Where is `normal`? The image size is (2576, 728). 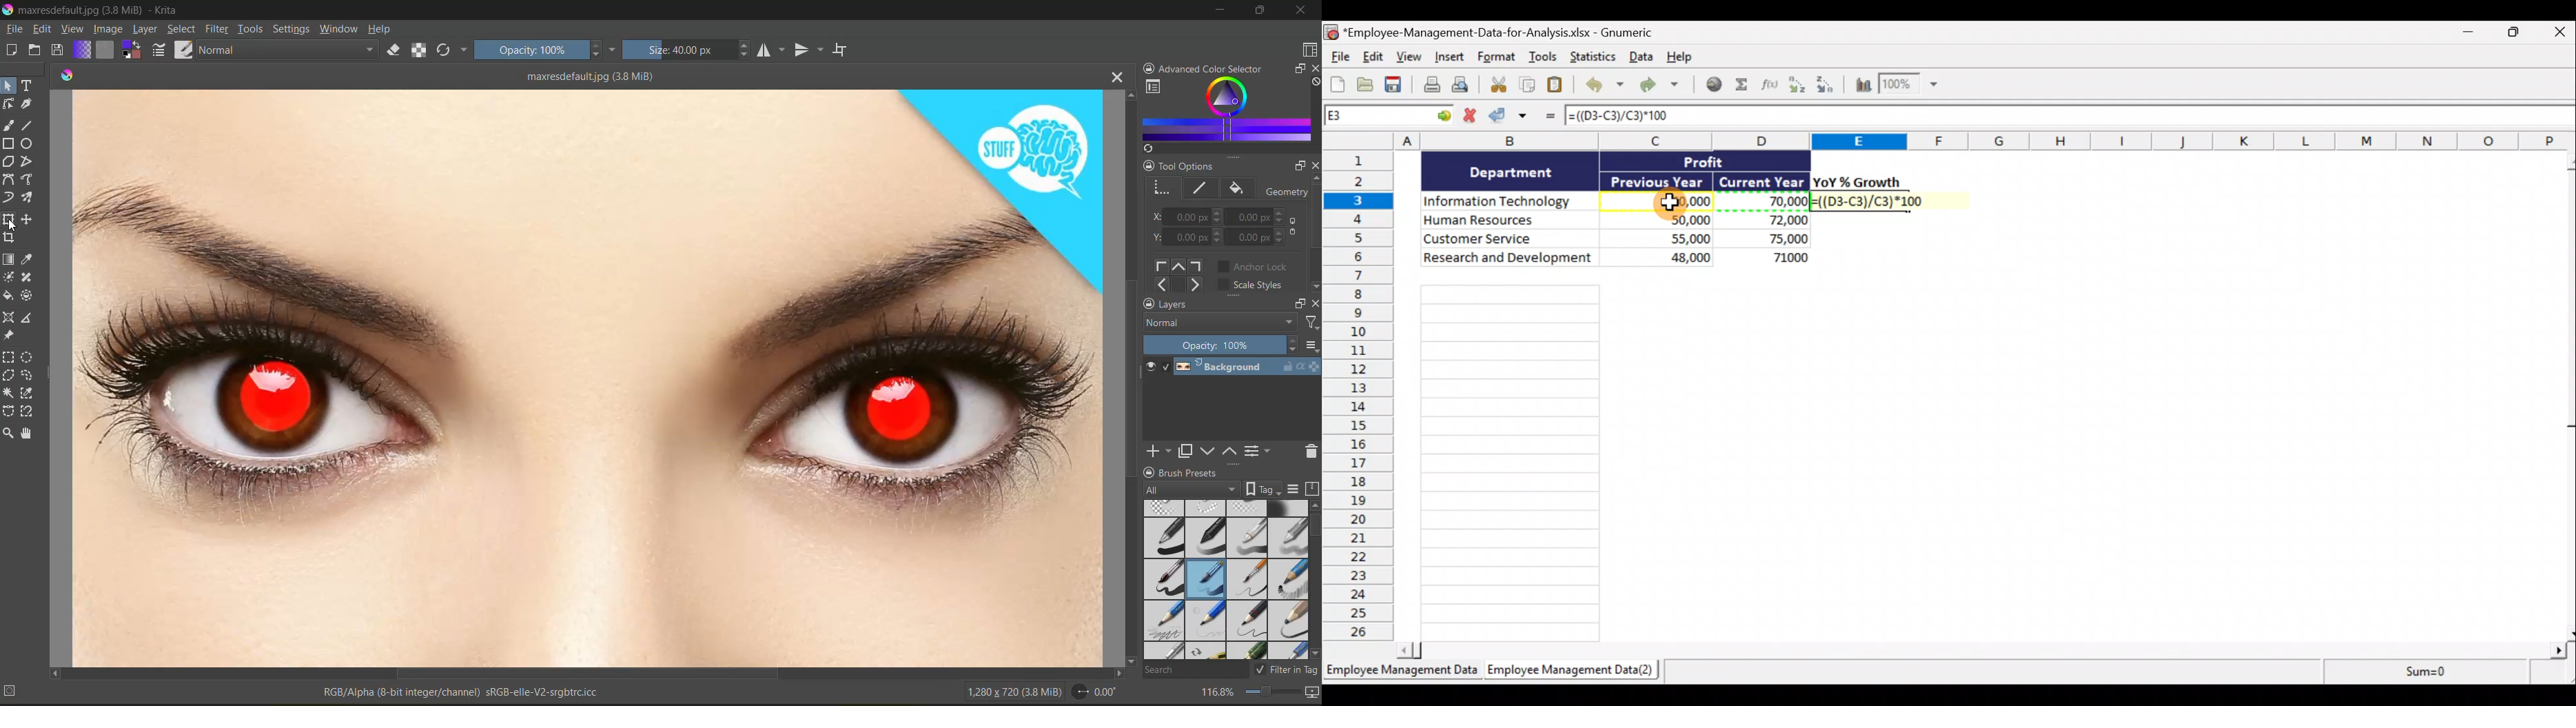 normal is located at coordinates (289, 48).